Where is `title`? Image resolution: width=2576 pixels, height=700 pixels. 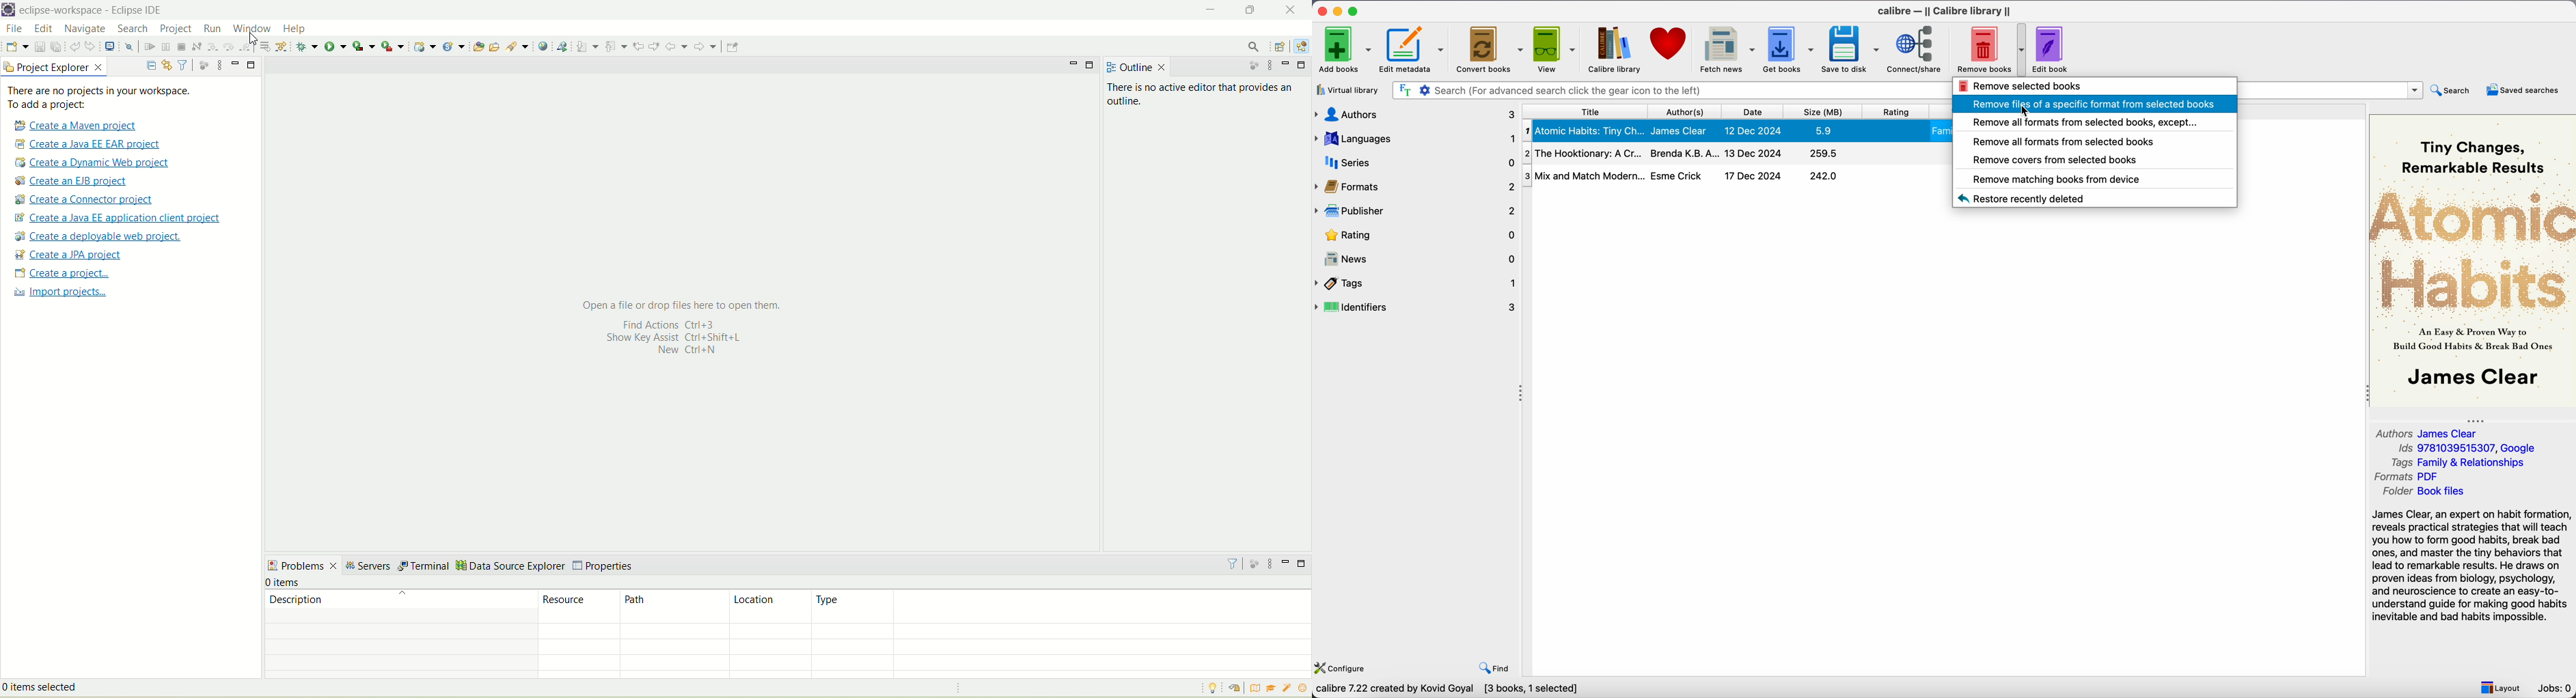 title is located at coordinates (1583, 111).